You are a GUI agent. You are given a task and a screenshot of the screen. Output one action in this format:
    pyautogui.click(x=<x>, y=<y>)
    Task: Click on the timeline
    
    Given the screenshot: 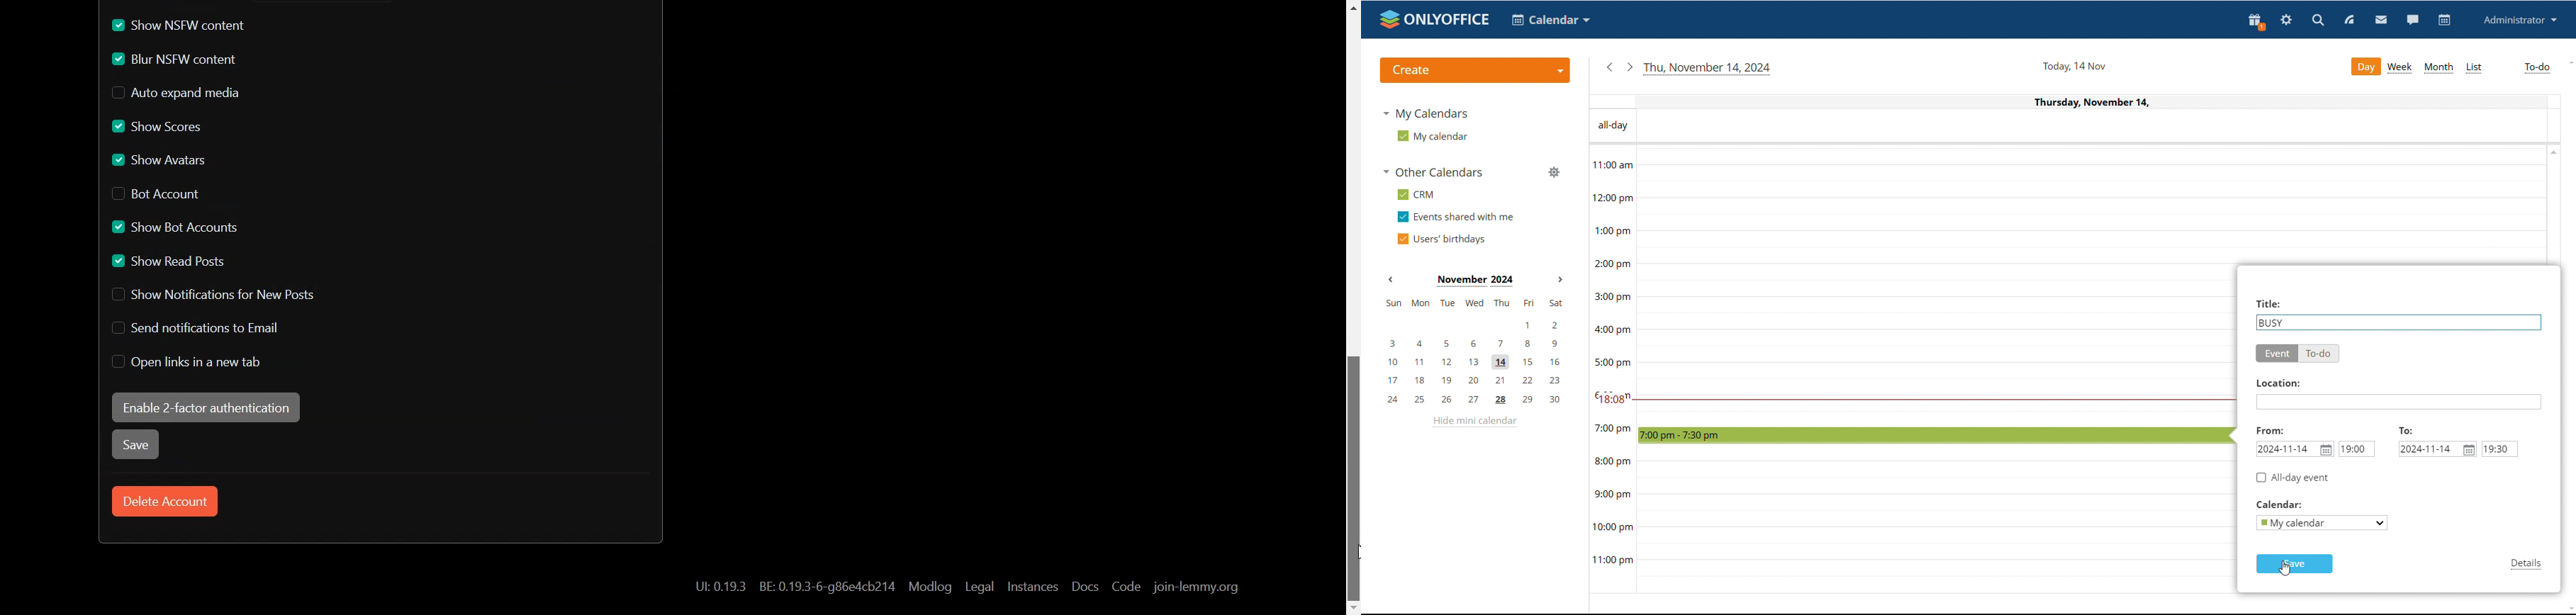 What is the action you would take?
    pyautogui.click(x=1614, y=369)
    